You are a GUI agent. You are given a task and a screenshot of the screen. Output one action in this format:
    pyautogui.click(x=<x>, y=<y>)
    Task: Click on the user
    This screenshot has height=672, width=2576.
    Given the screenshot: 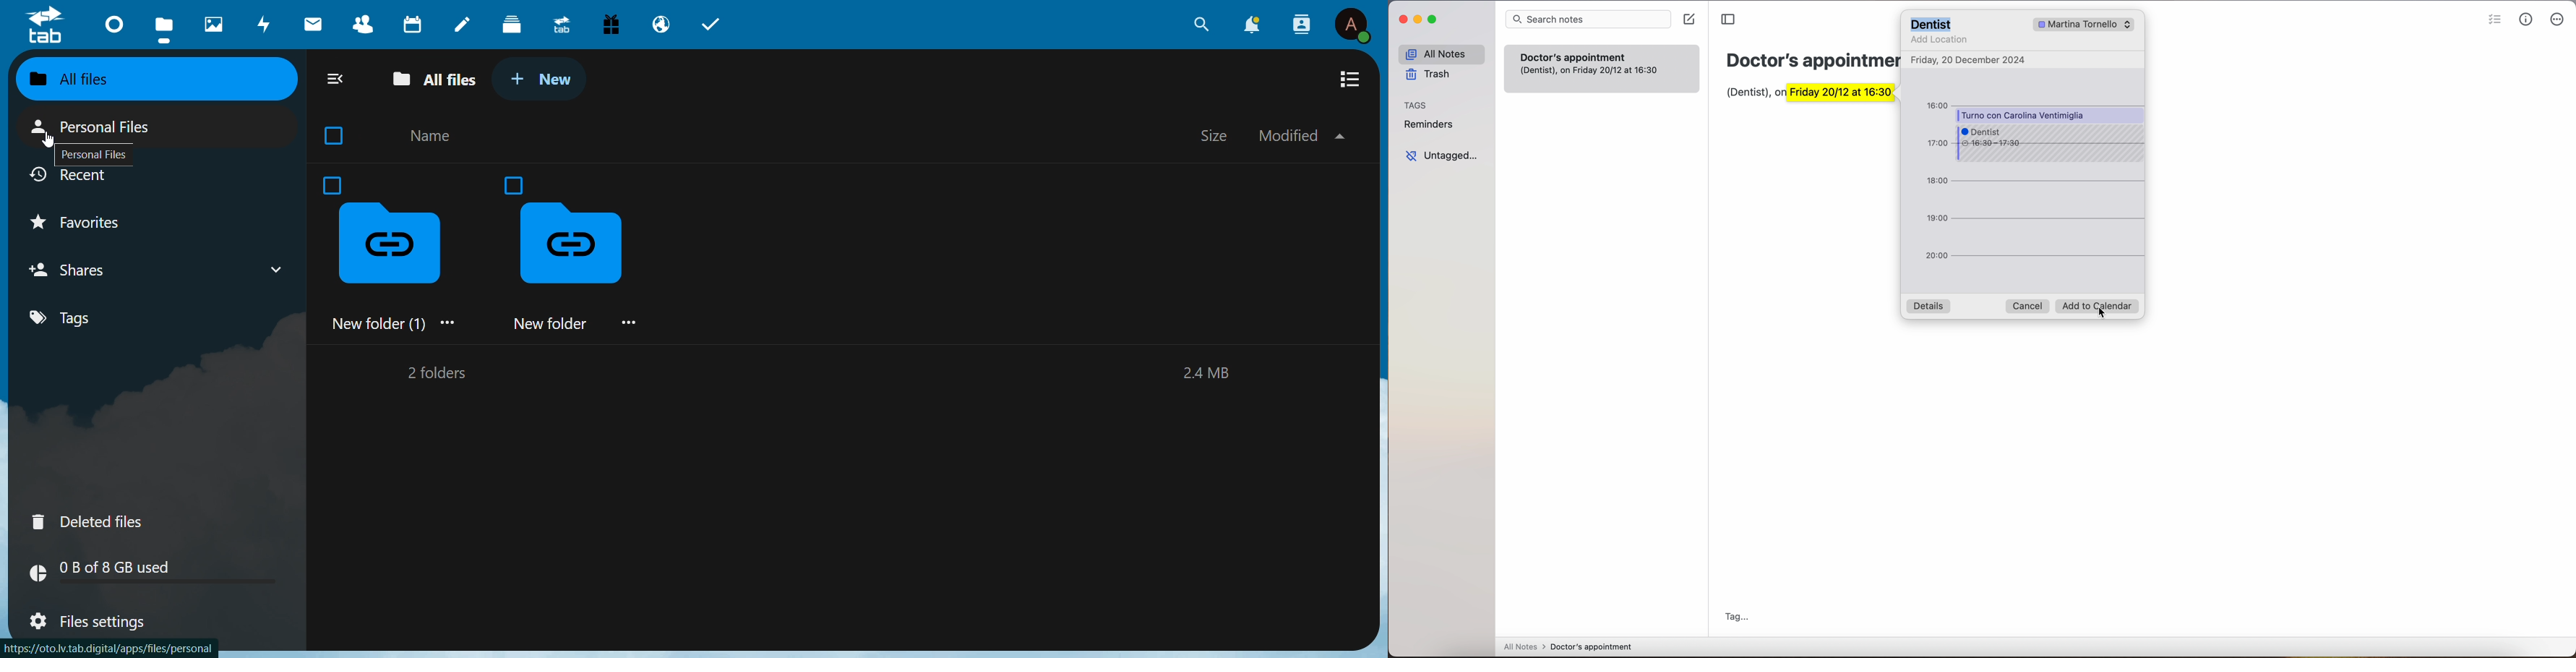 What is the action you would take?
    pyautogui.click(x=1354, y=25)
    